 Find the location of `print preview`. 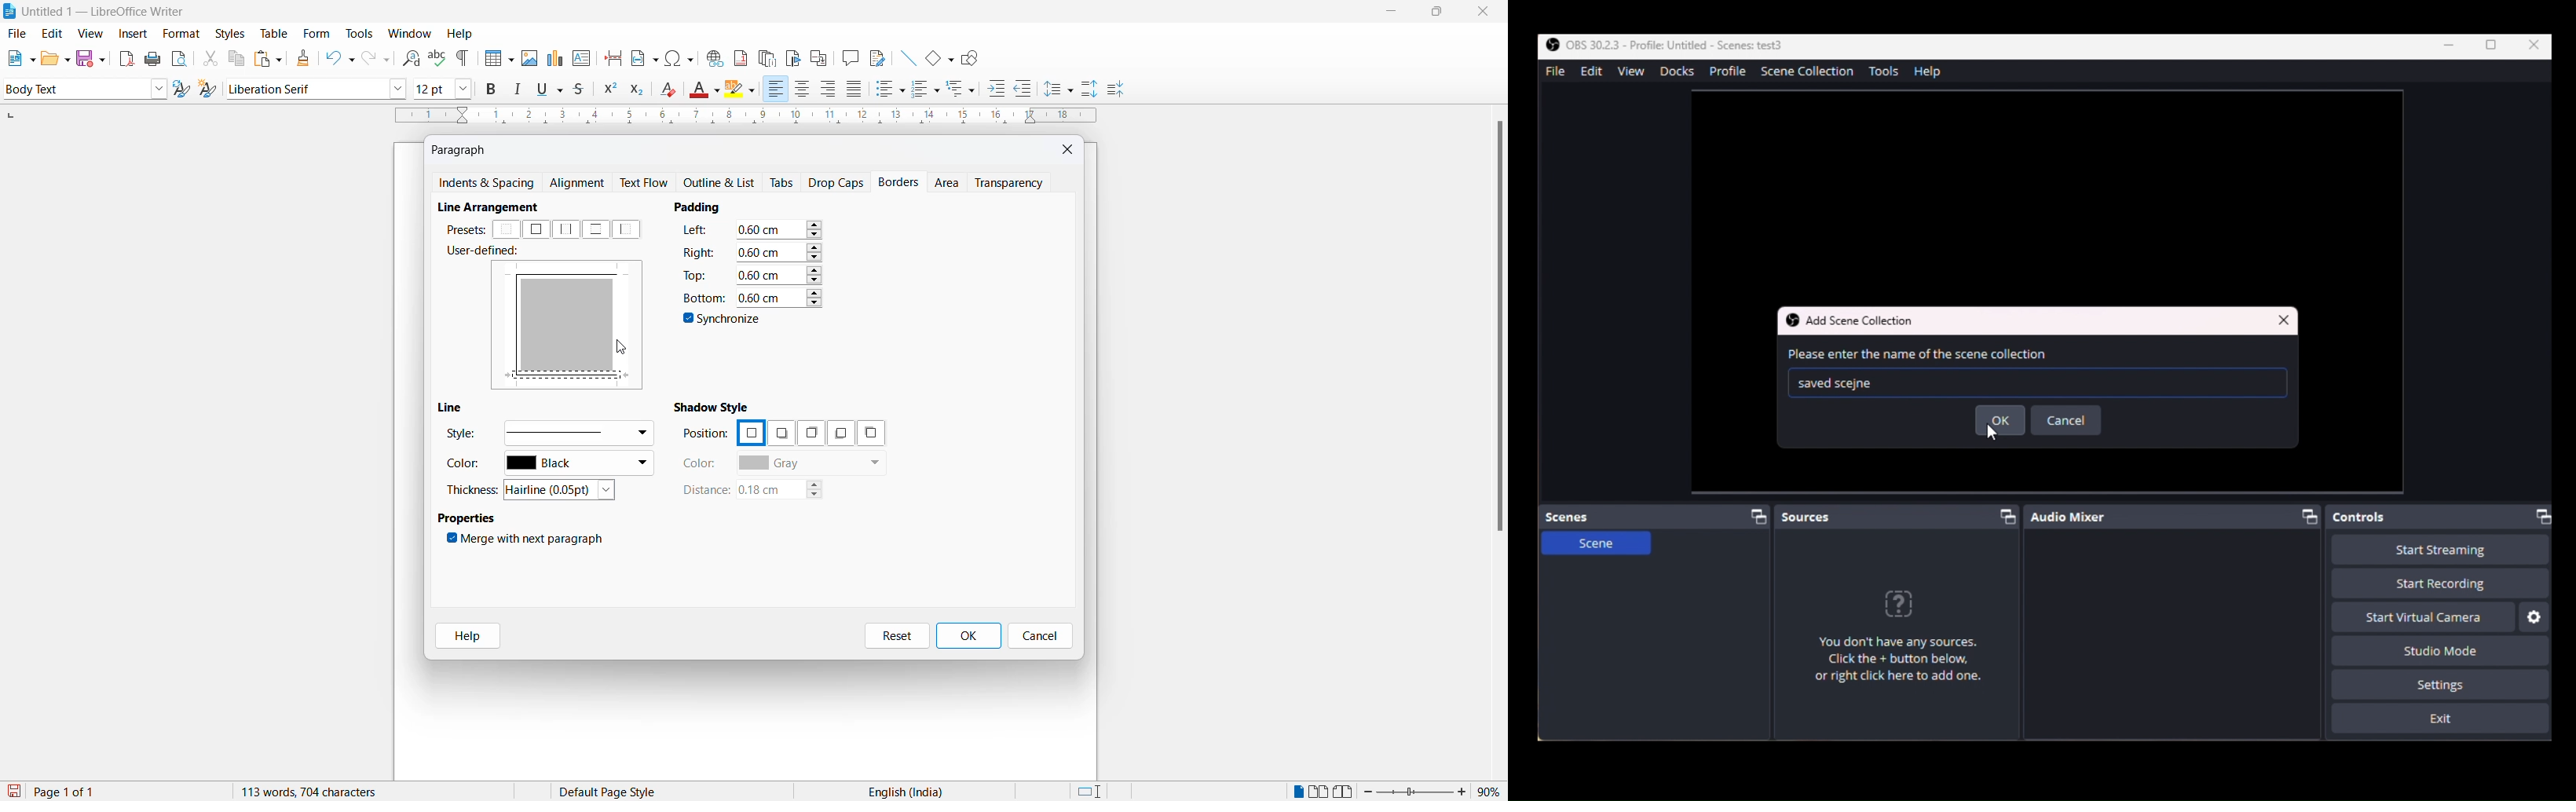

print preview is located at coordinates (180, 58).